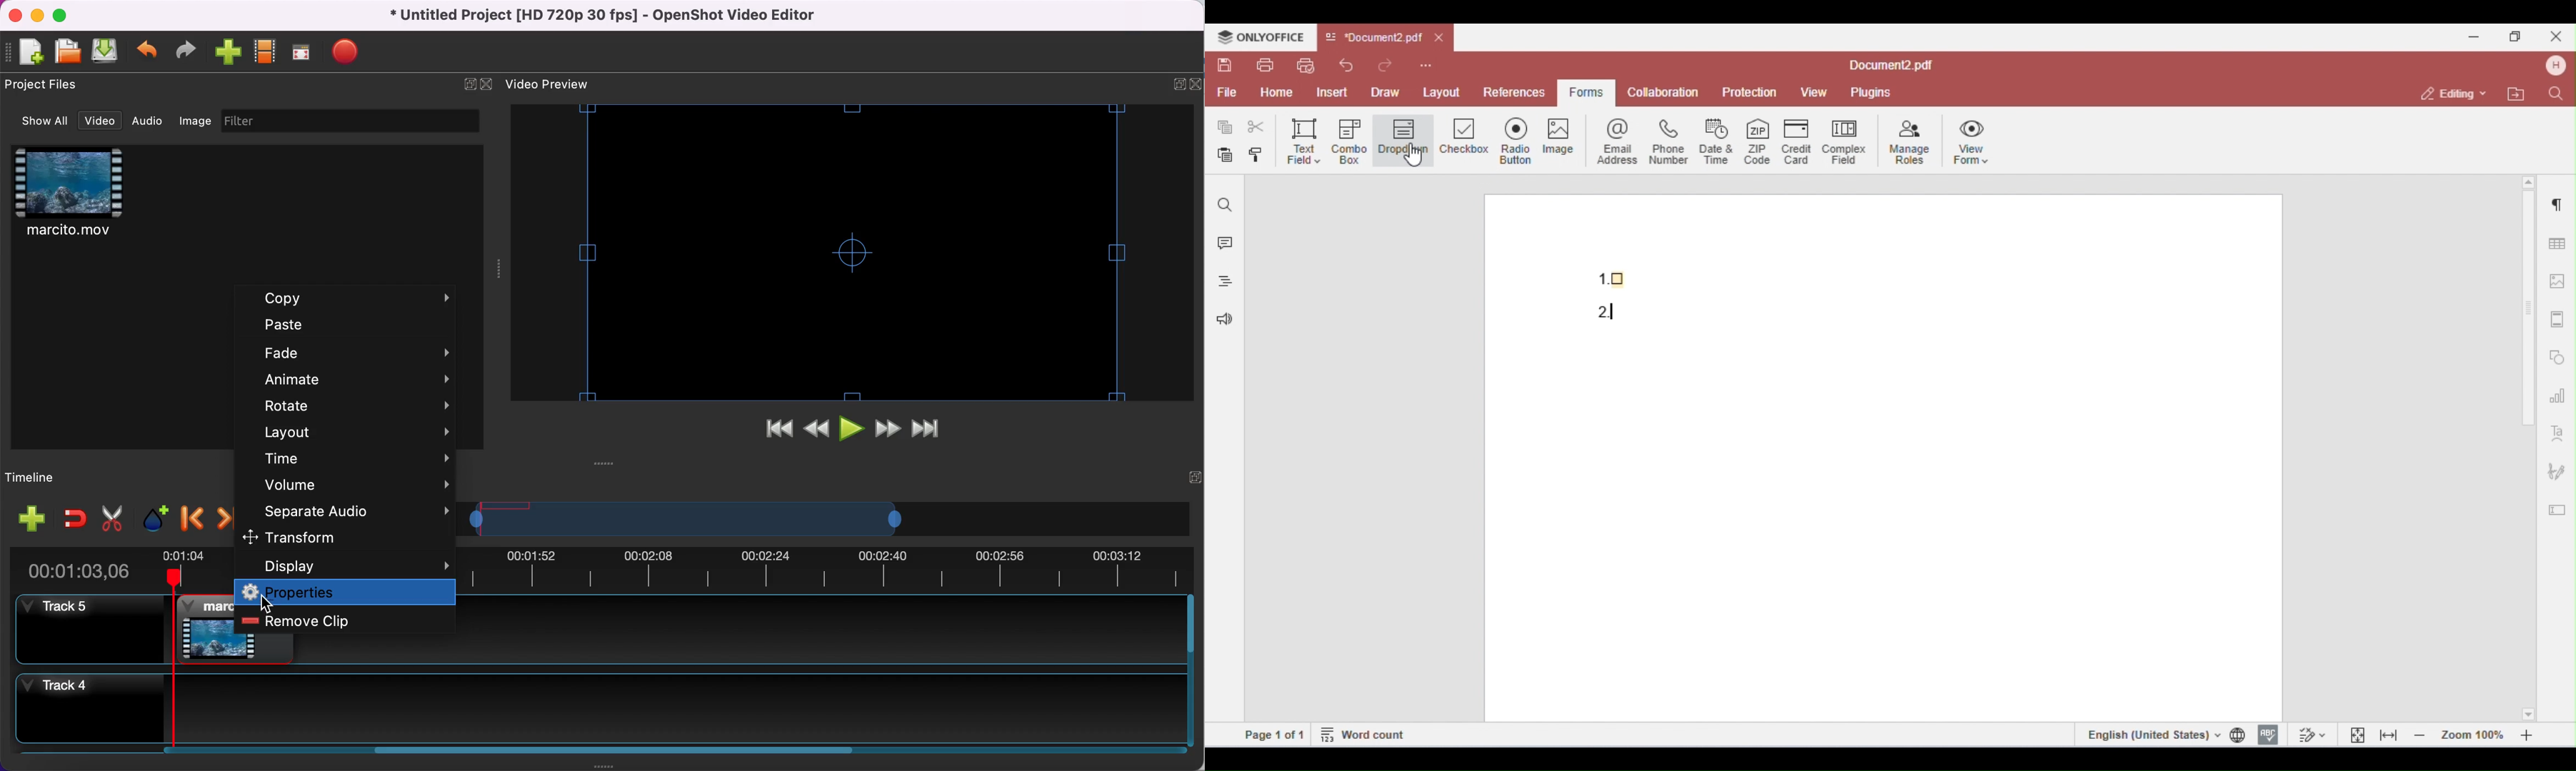 Image resolution: width=2576 pixels, height=784 pixels. I want to click on open file location, so click(2519, 95).